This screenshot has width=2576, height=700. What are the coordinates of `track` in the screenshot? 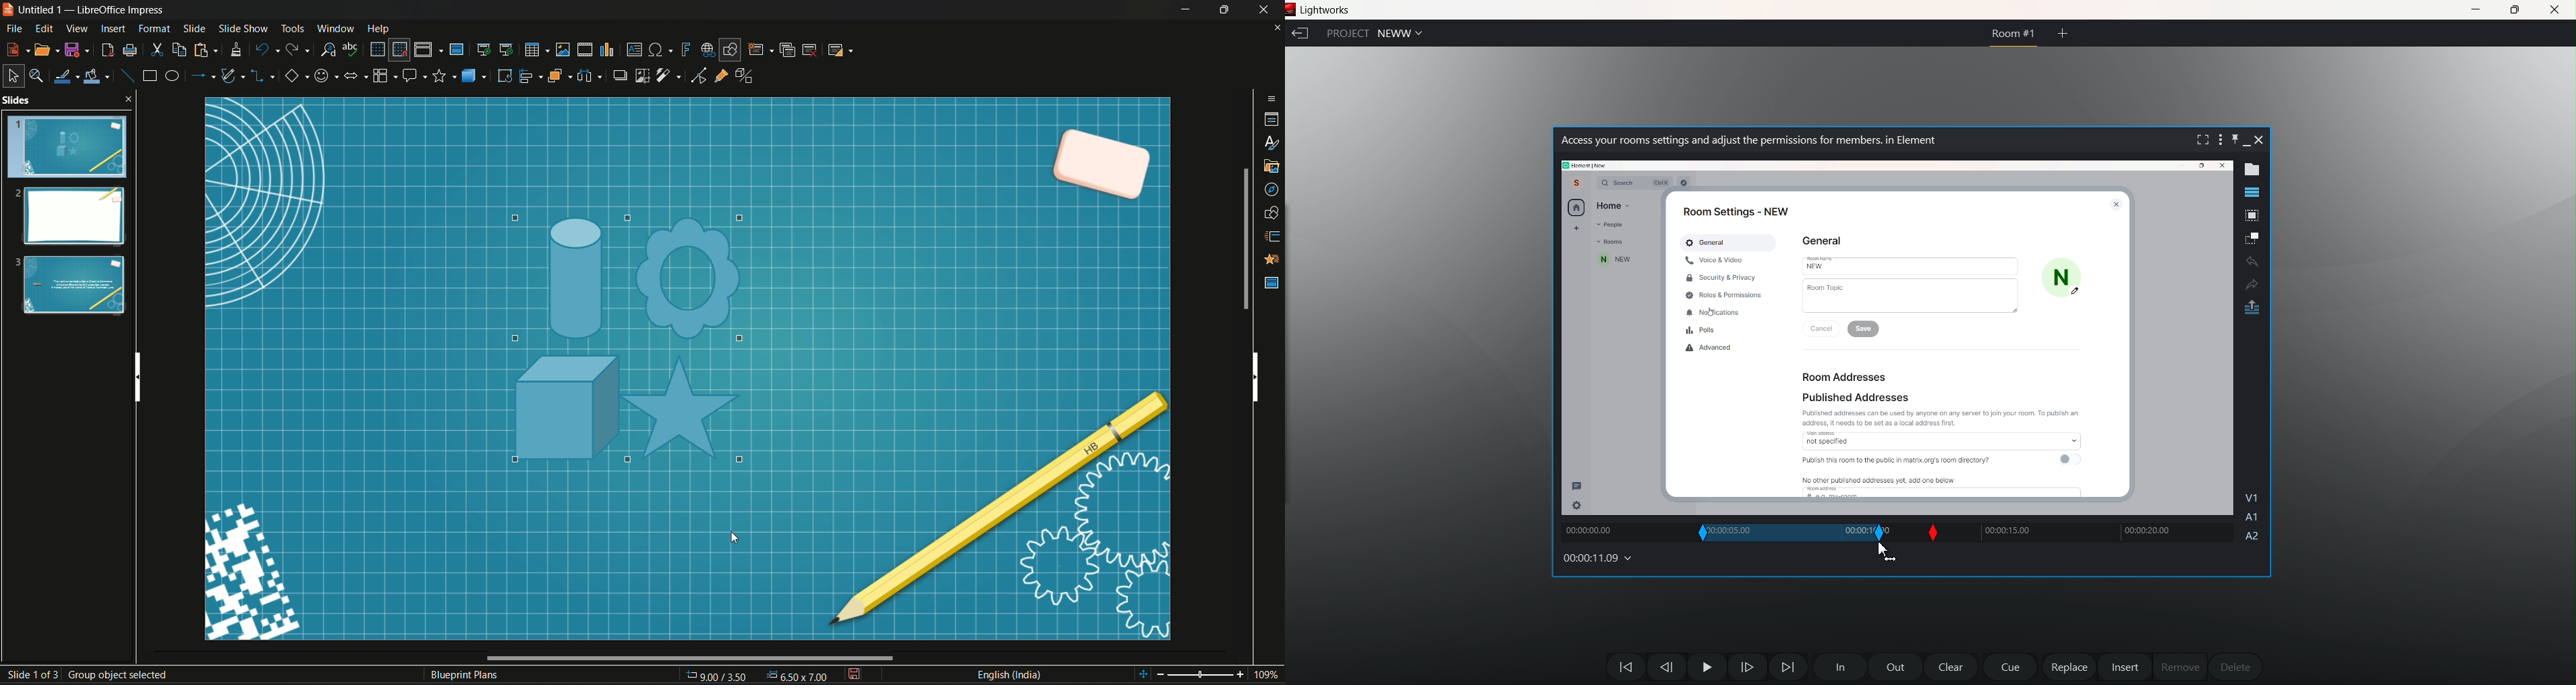 It's located at (1623, 532).